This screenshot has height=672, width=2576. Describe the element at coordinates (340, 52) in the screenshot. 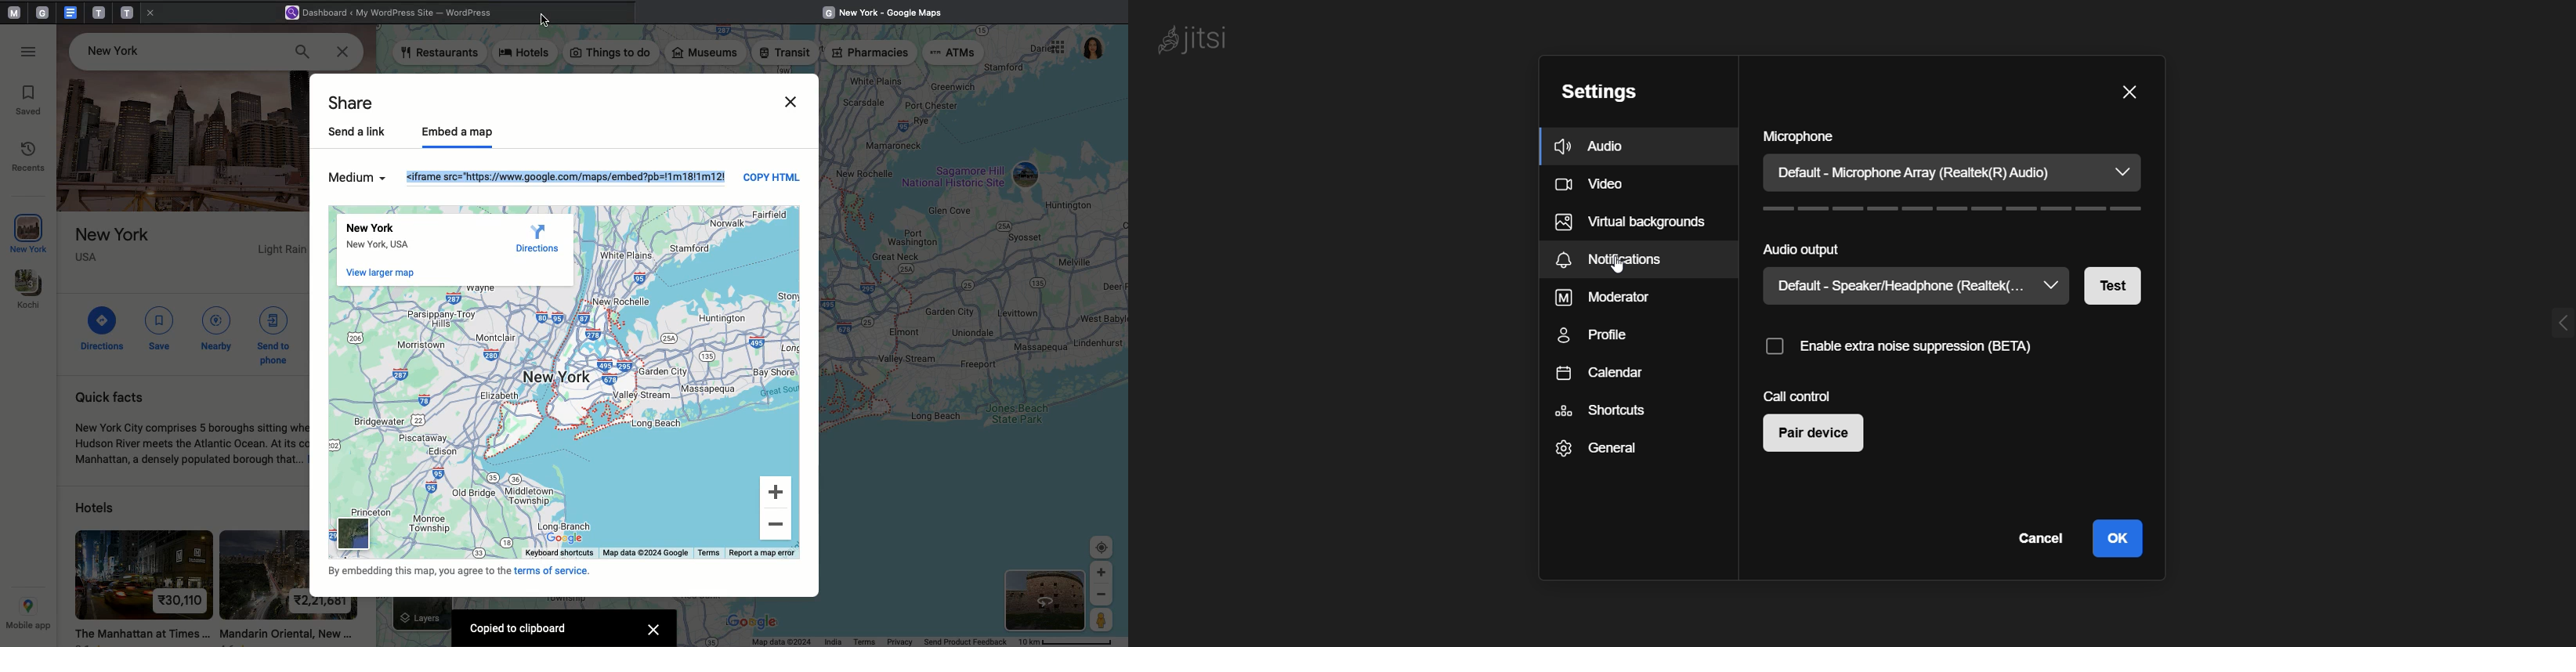

I see `Close` at that location.